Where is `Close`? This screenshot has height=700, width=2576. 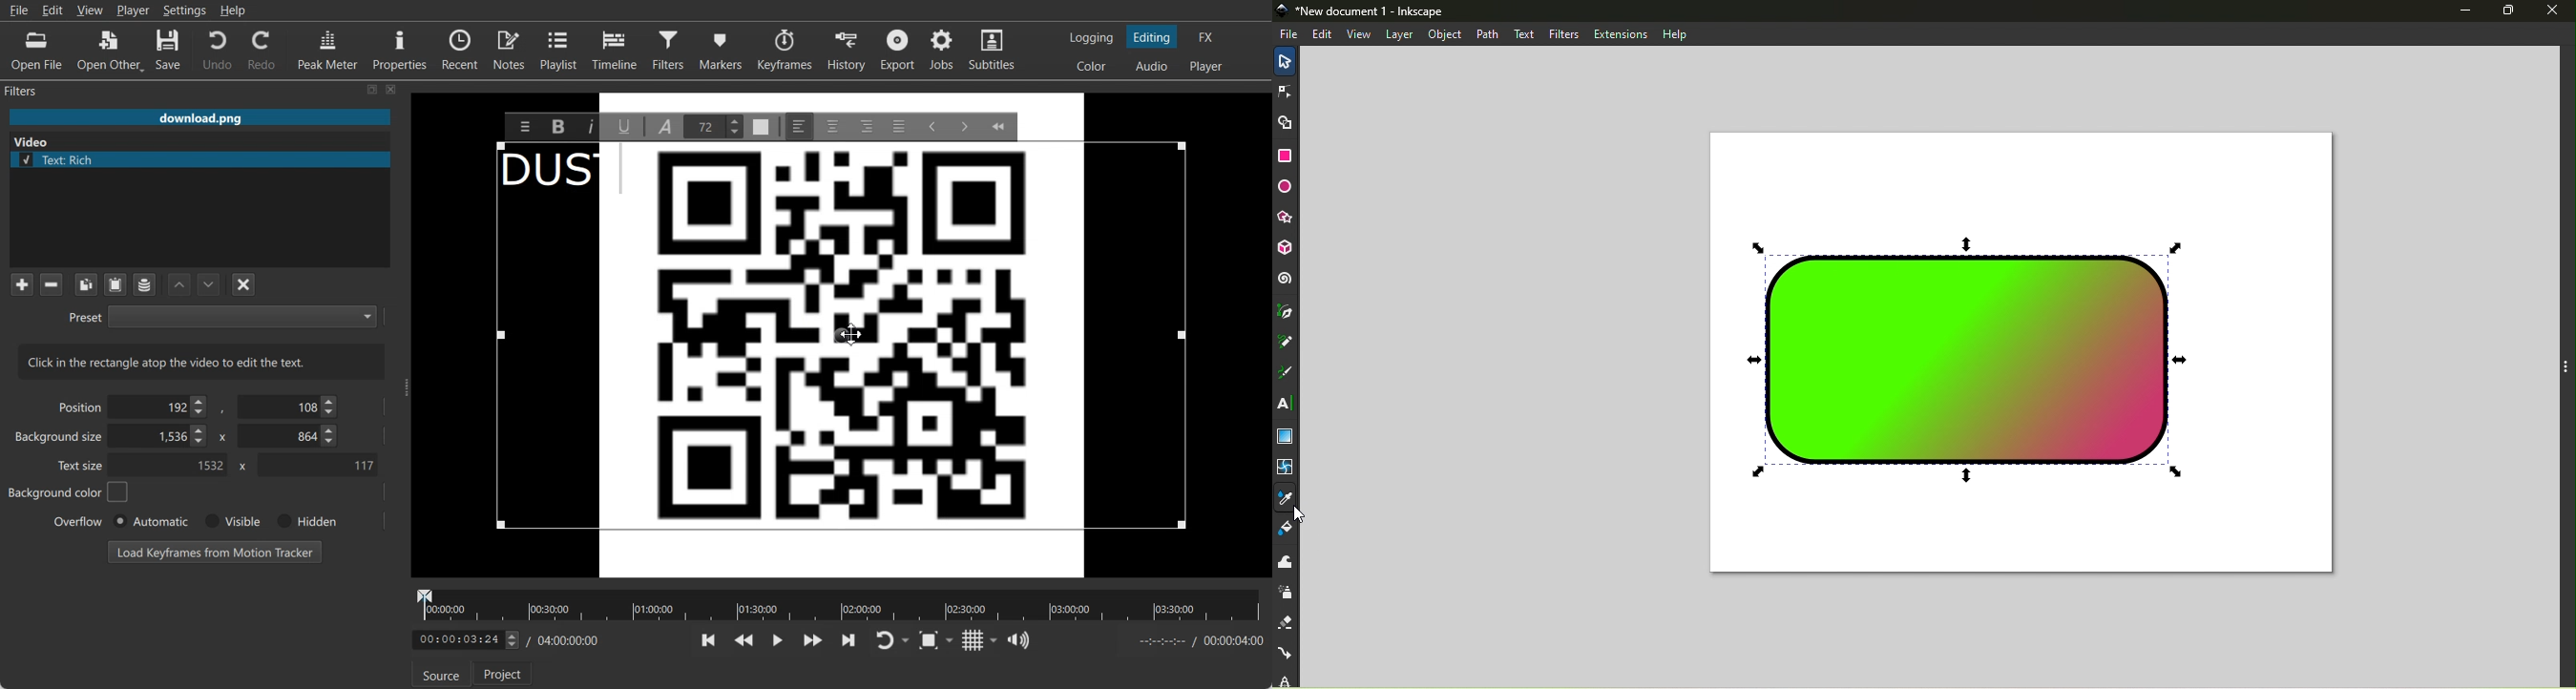 Close is located at coordinates (2555, 10).